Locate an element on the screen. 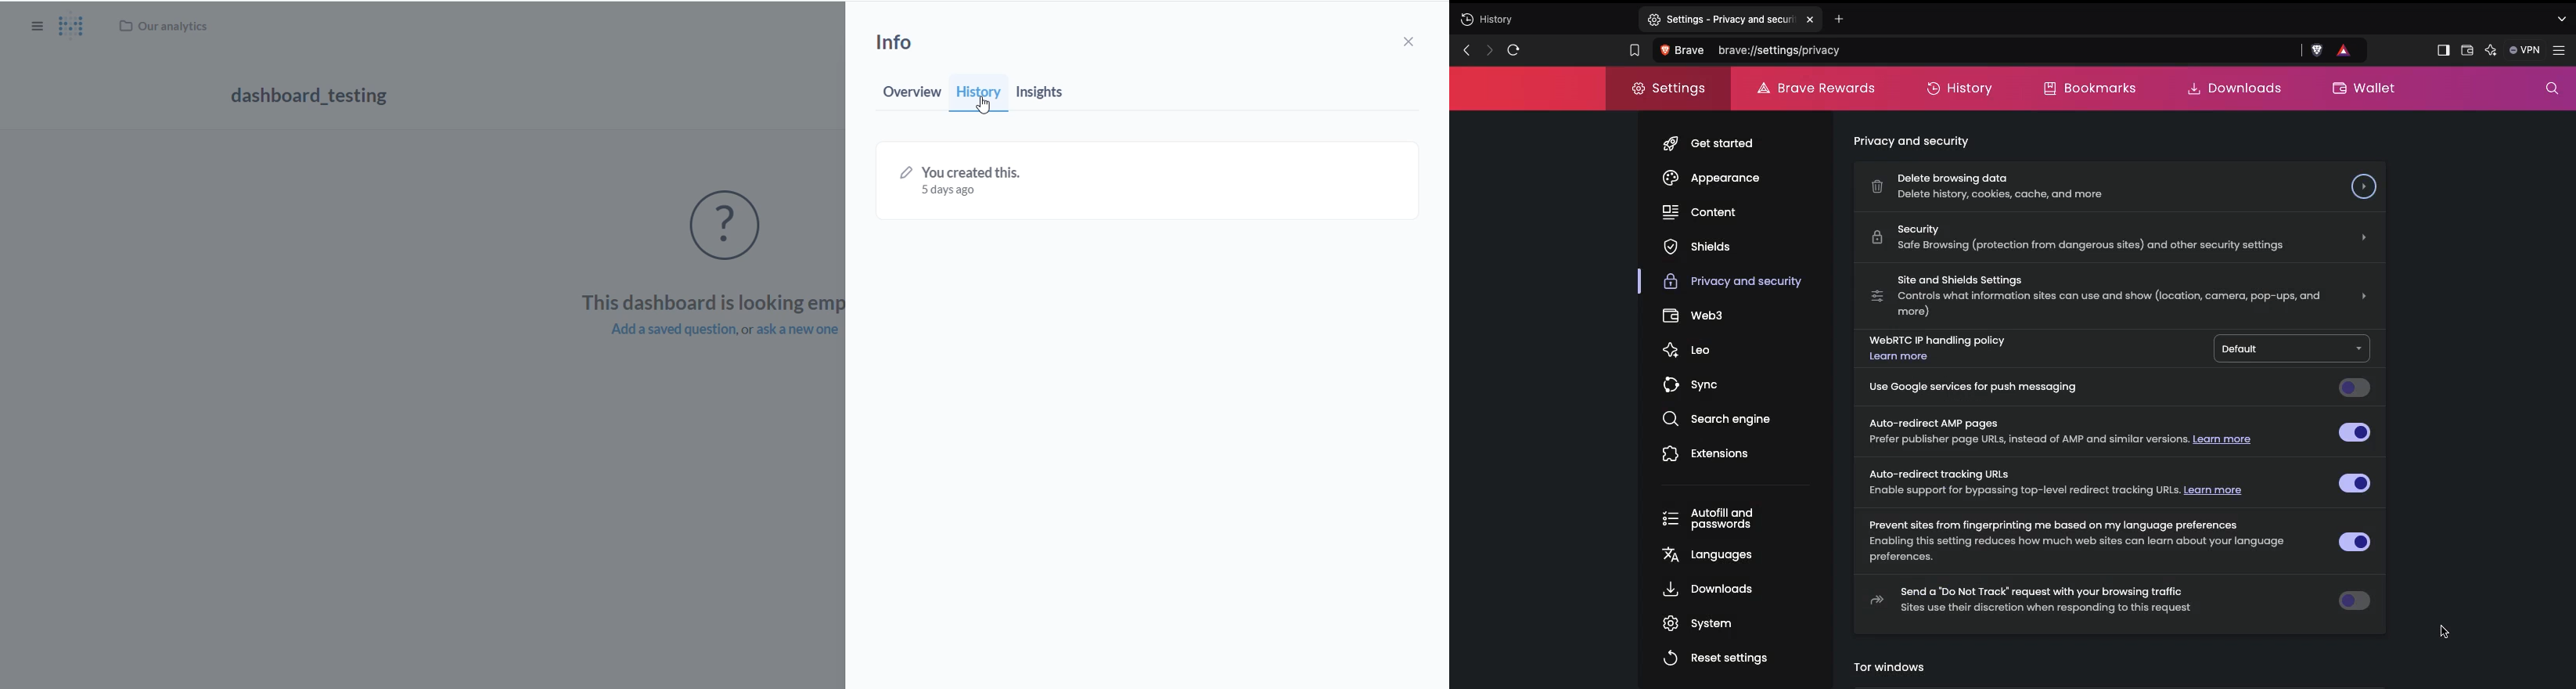 This screenshot has height=700, width=2576. Privacy and security is located at coordinates (1719, 283).